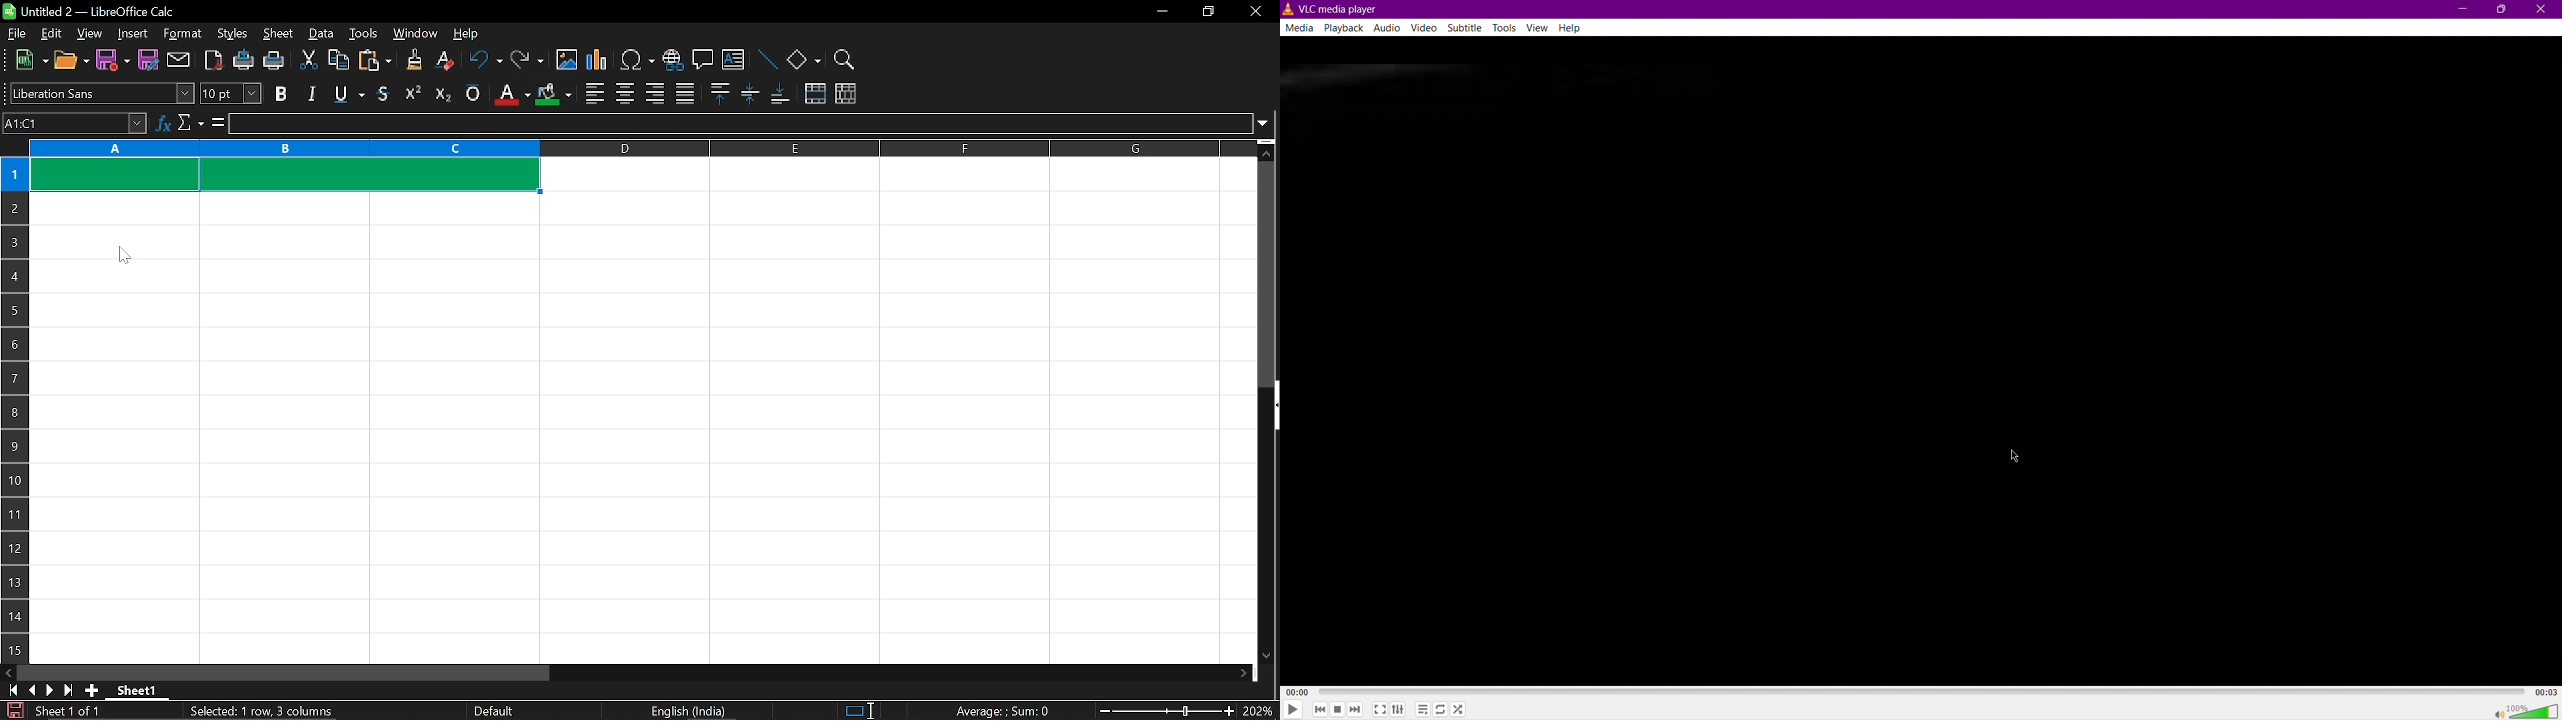 This screenshot has height=728, width=2576. I want to click on attach, so click(177, 59).